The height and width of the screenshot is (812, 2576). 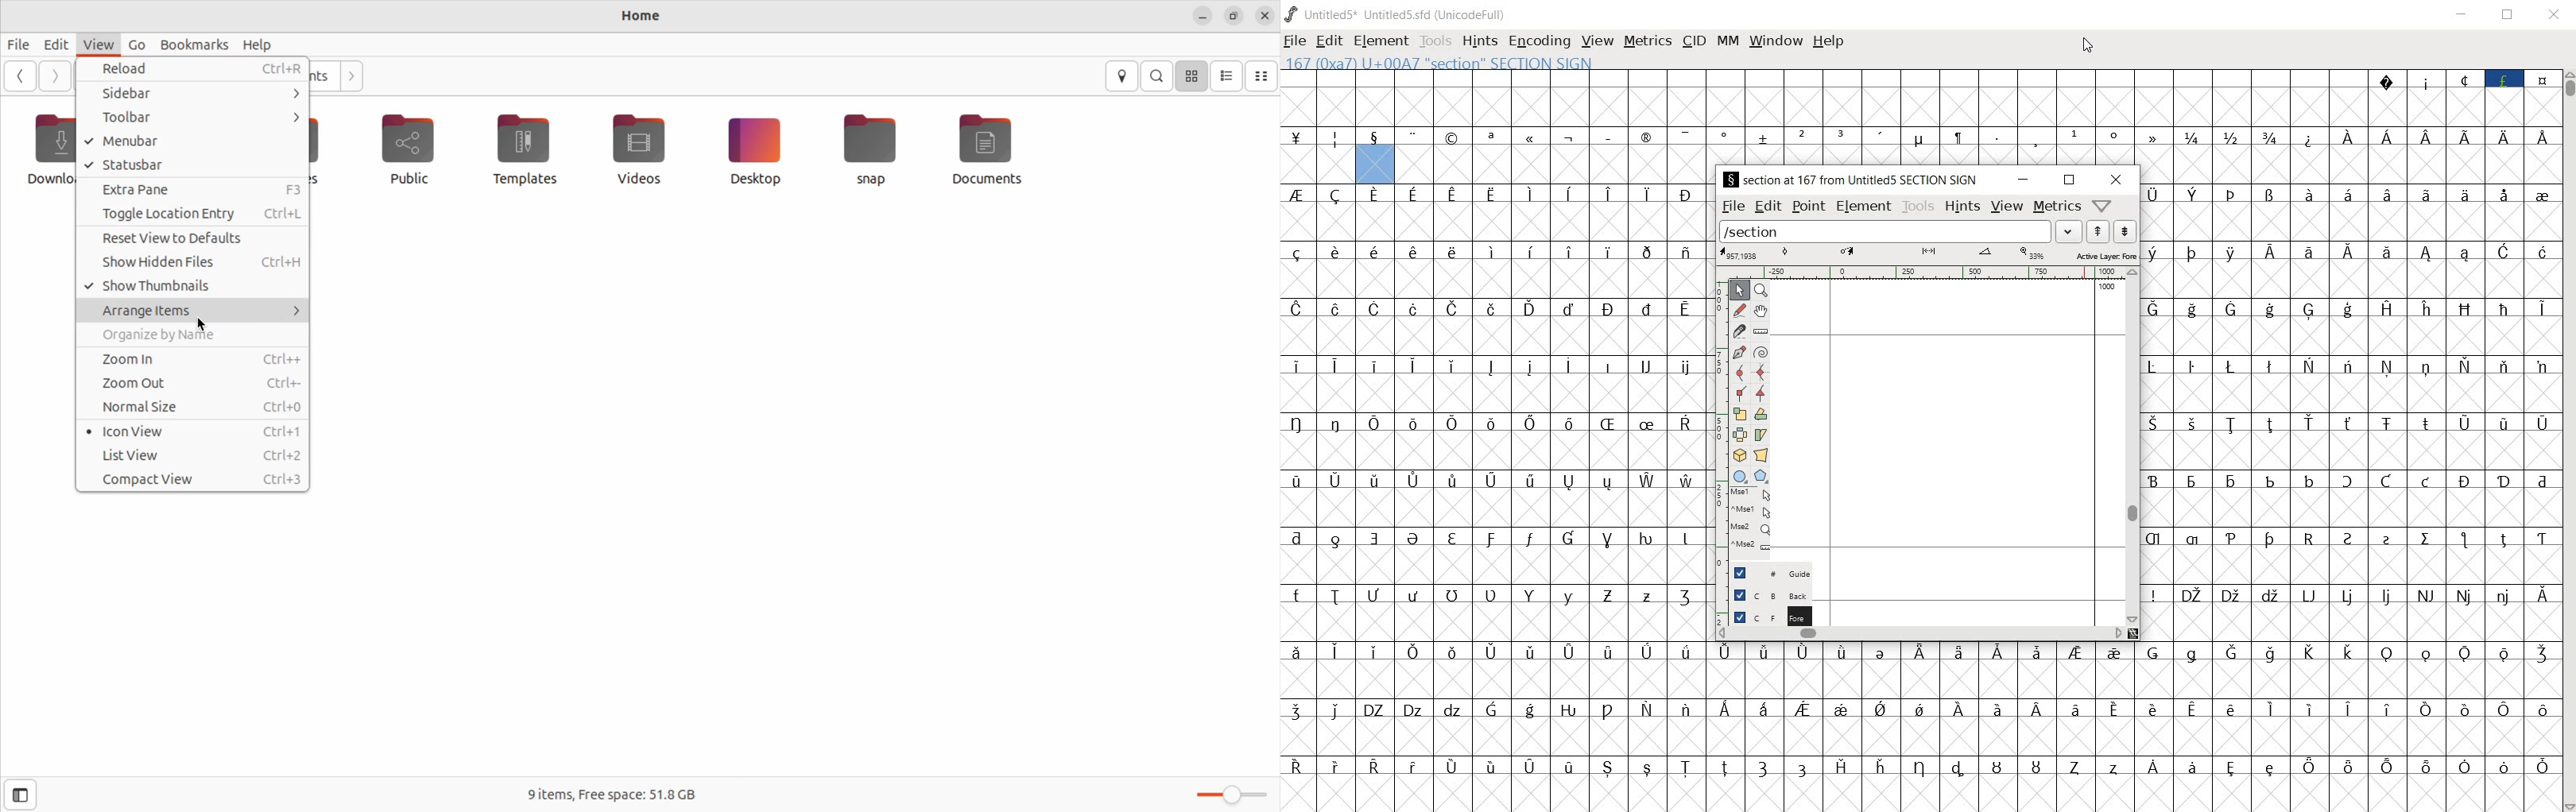 I want to click on empty cells, so click(x=1498, y=336).